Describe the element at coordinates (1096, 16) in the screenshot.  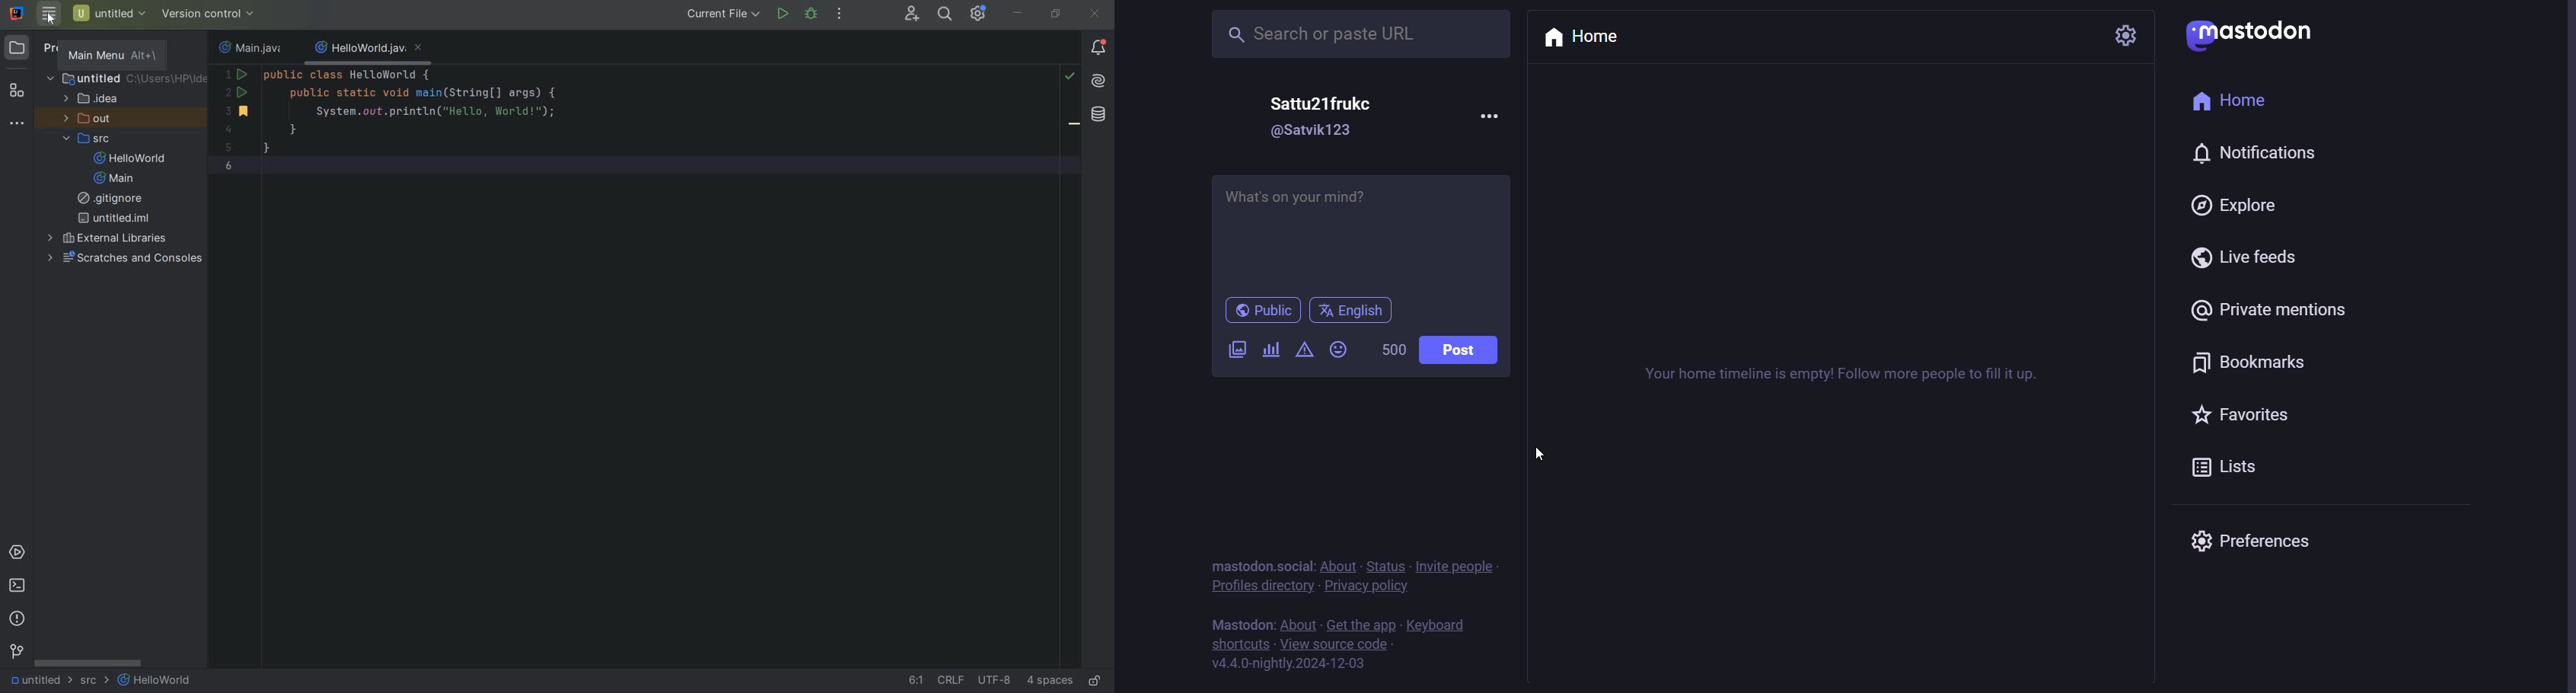
I see `close` at that location.